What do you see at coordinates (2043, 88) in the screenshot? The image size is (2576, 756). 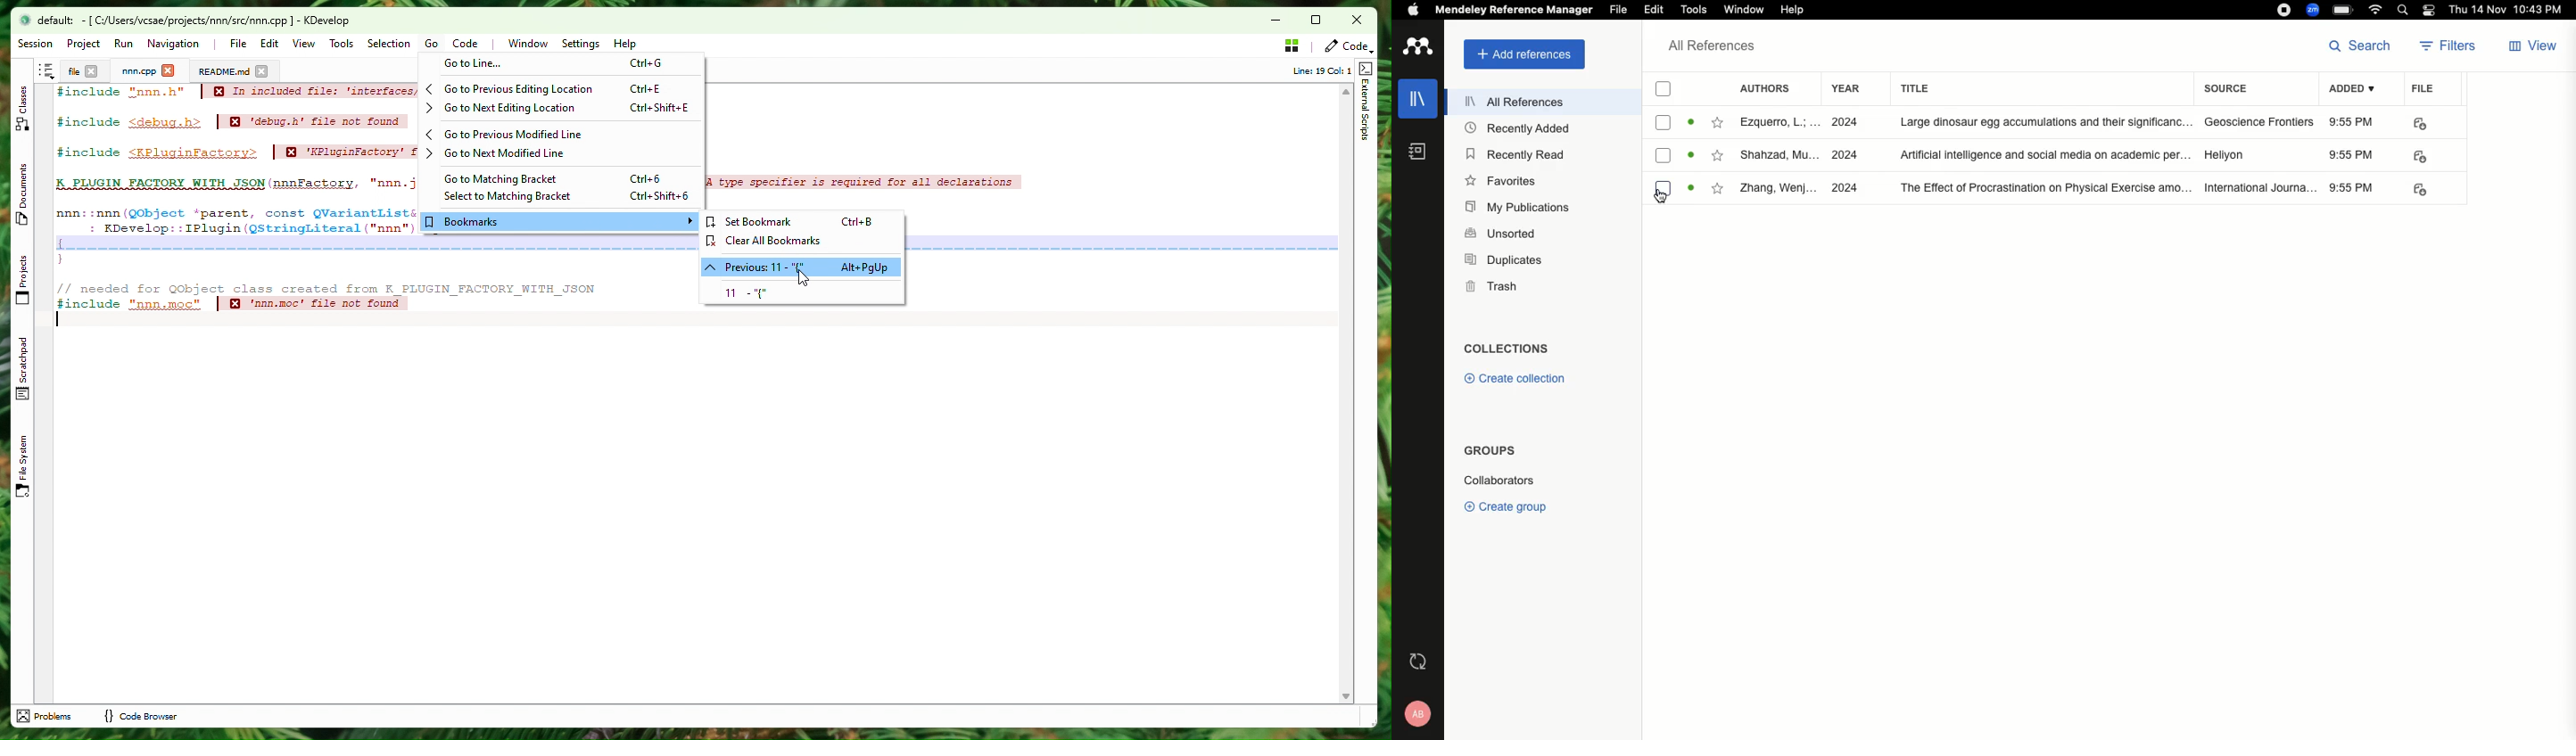 I see `Title` at bounding box center [2043, 88].